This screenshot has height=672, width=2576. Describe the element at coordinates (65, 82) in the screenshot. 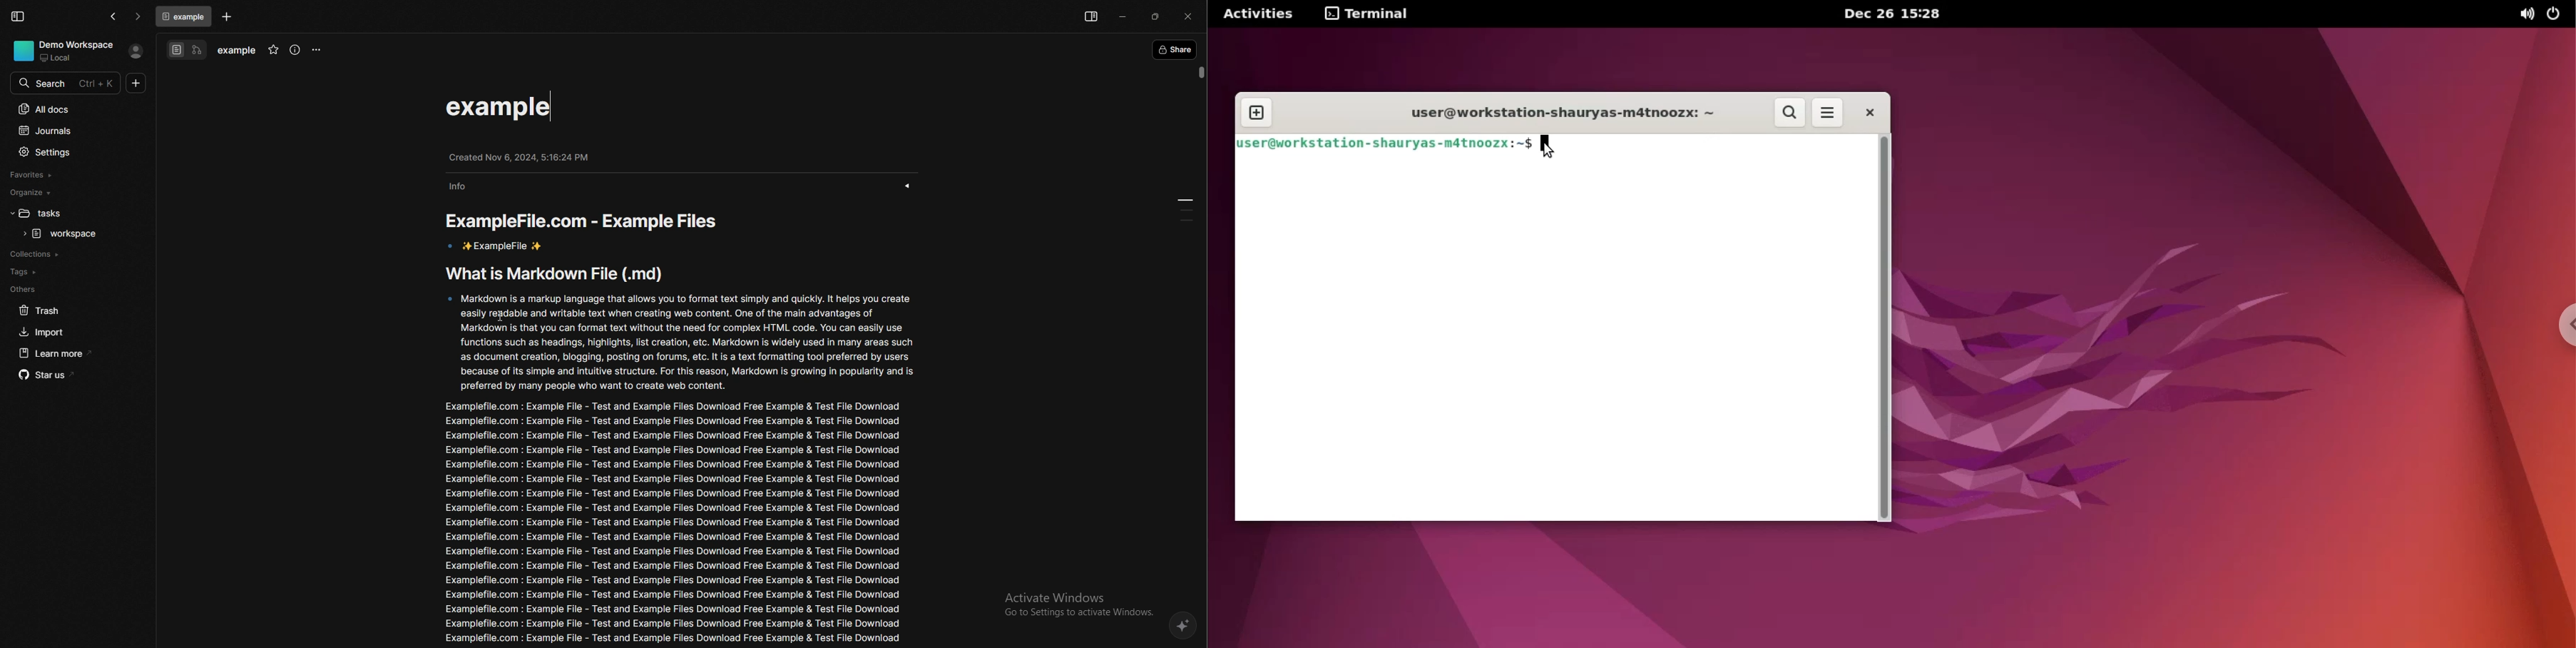

I see `search bar` at that location.